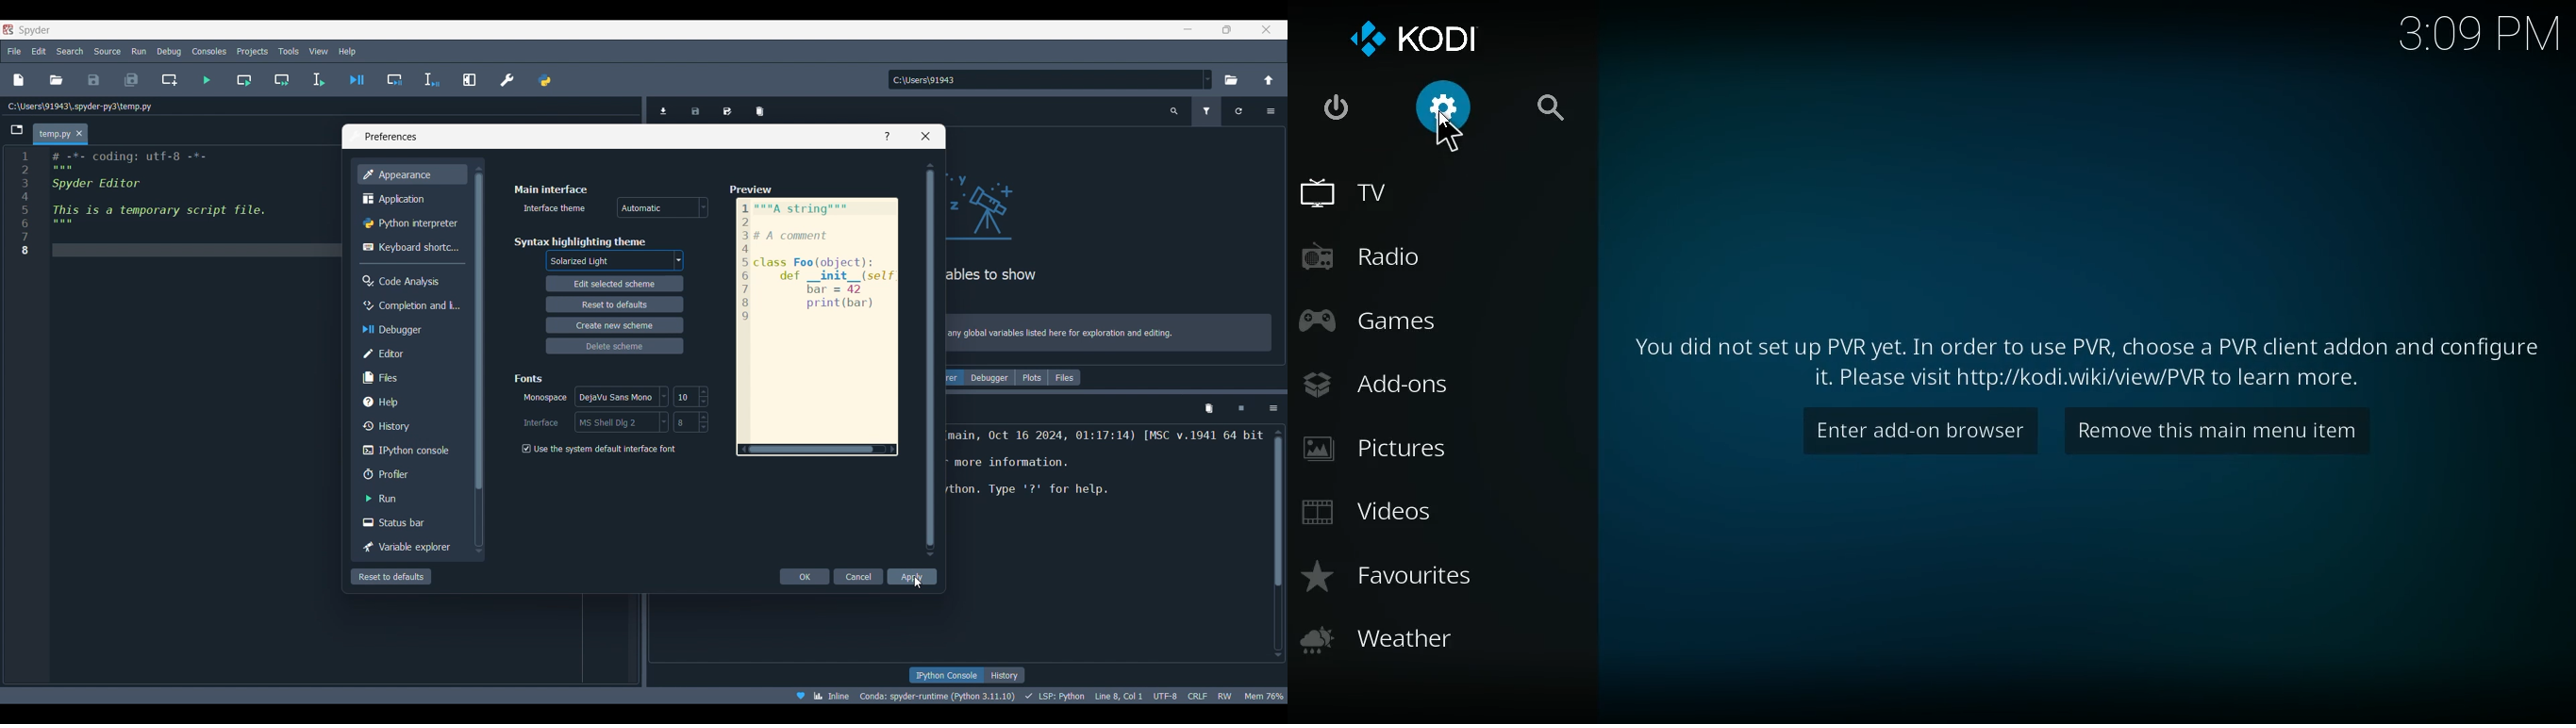  What do you see at coordinates (917, 581) in the screenshot?
I see `cursor` at bounding box center [917, 581].